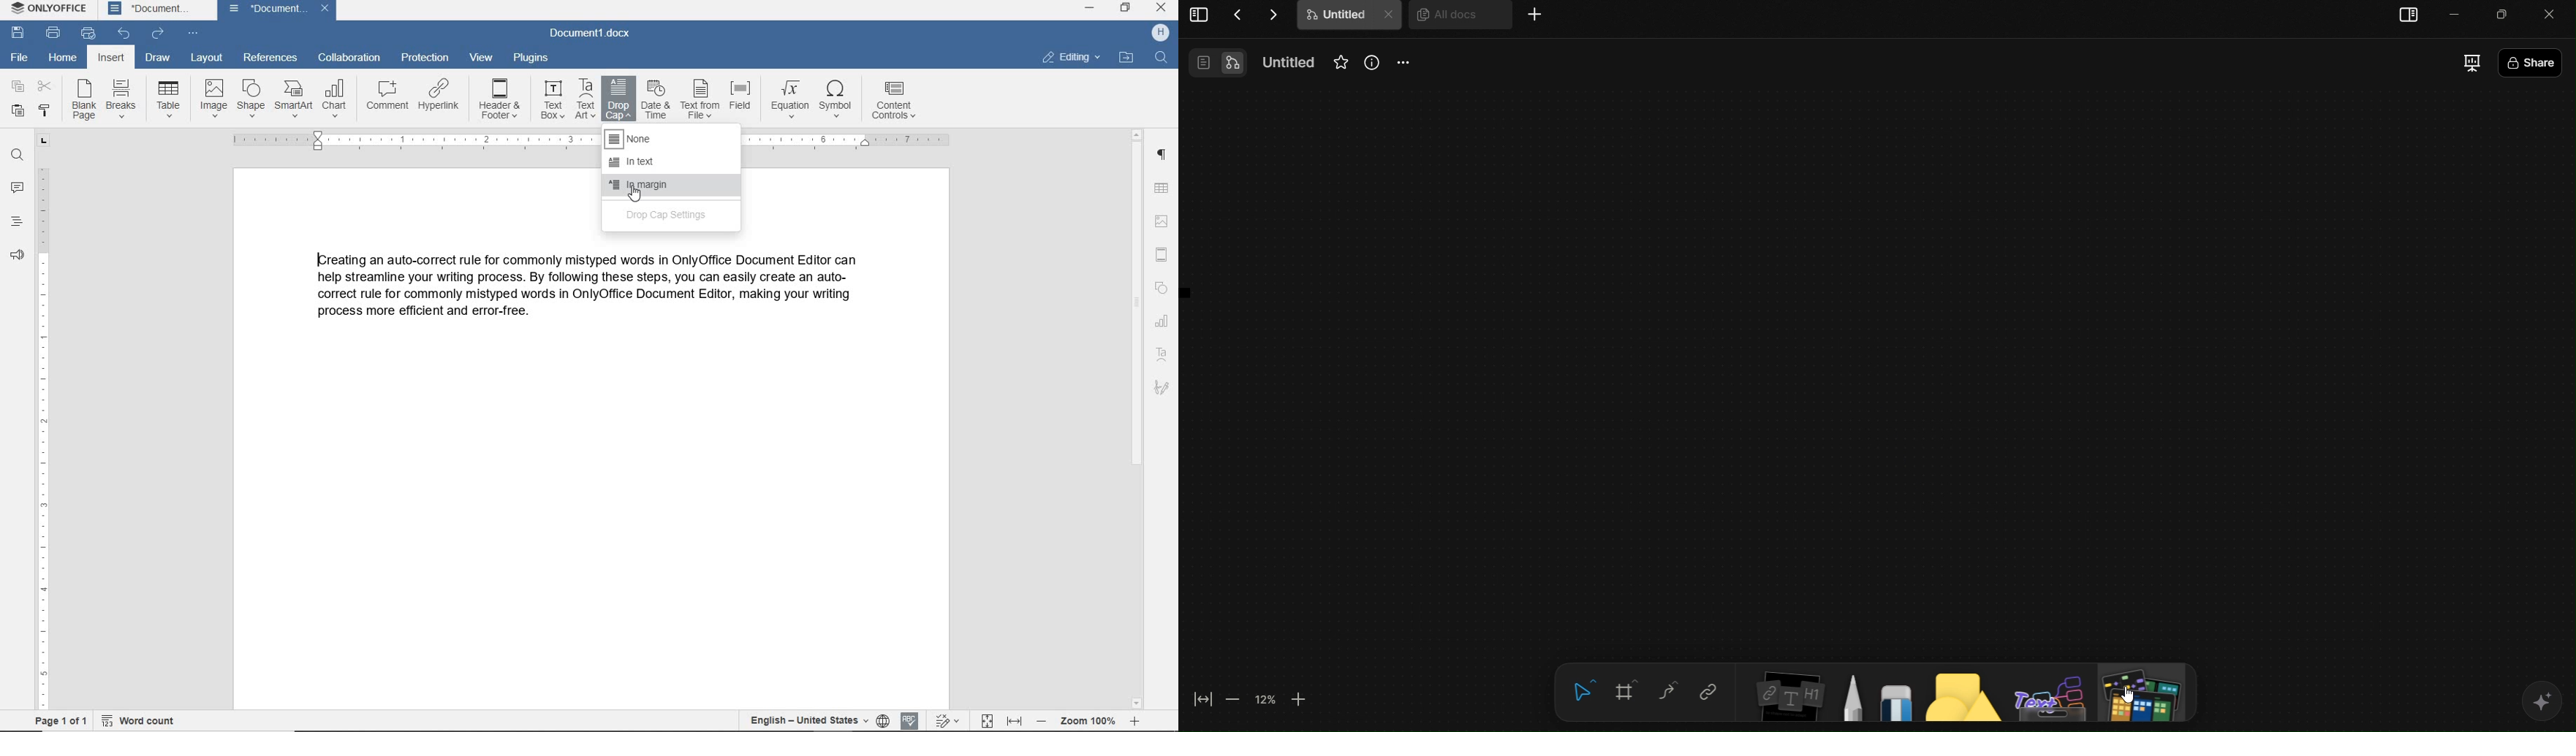 Image resolution: width=2576 pixels, height=756 pixels. I want to click on feedback & support, so click(18, 256).